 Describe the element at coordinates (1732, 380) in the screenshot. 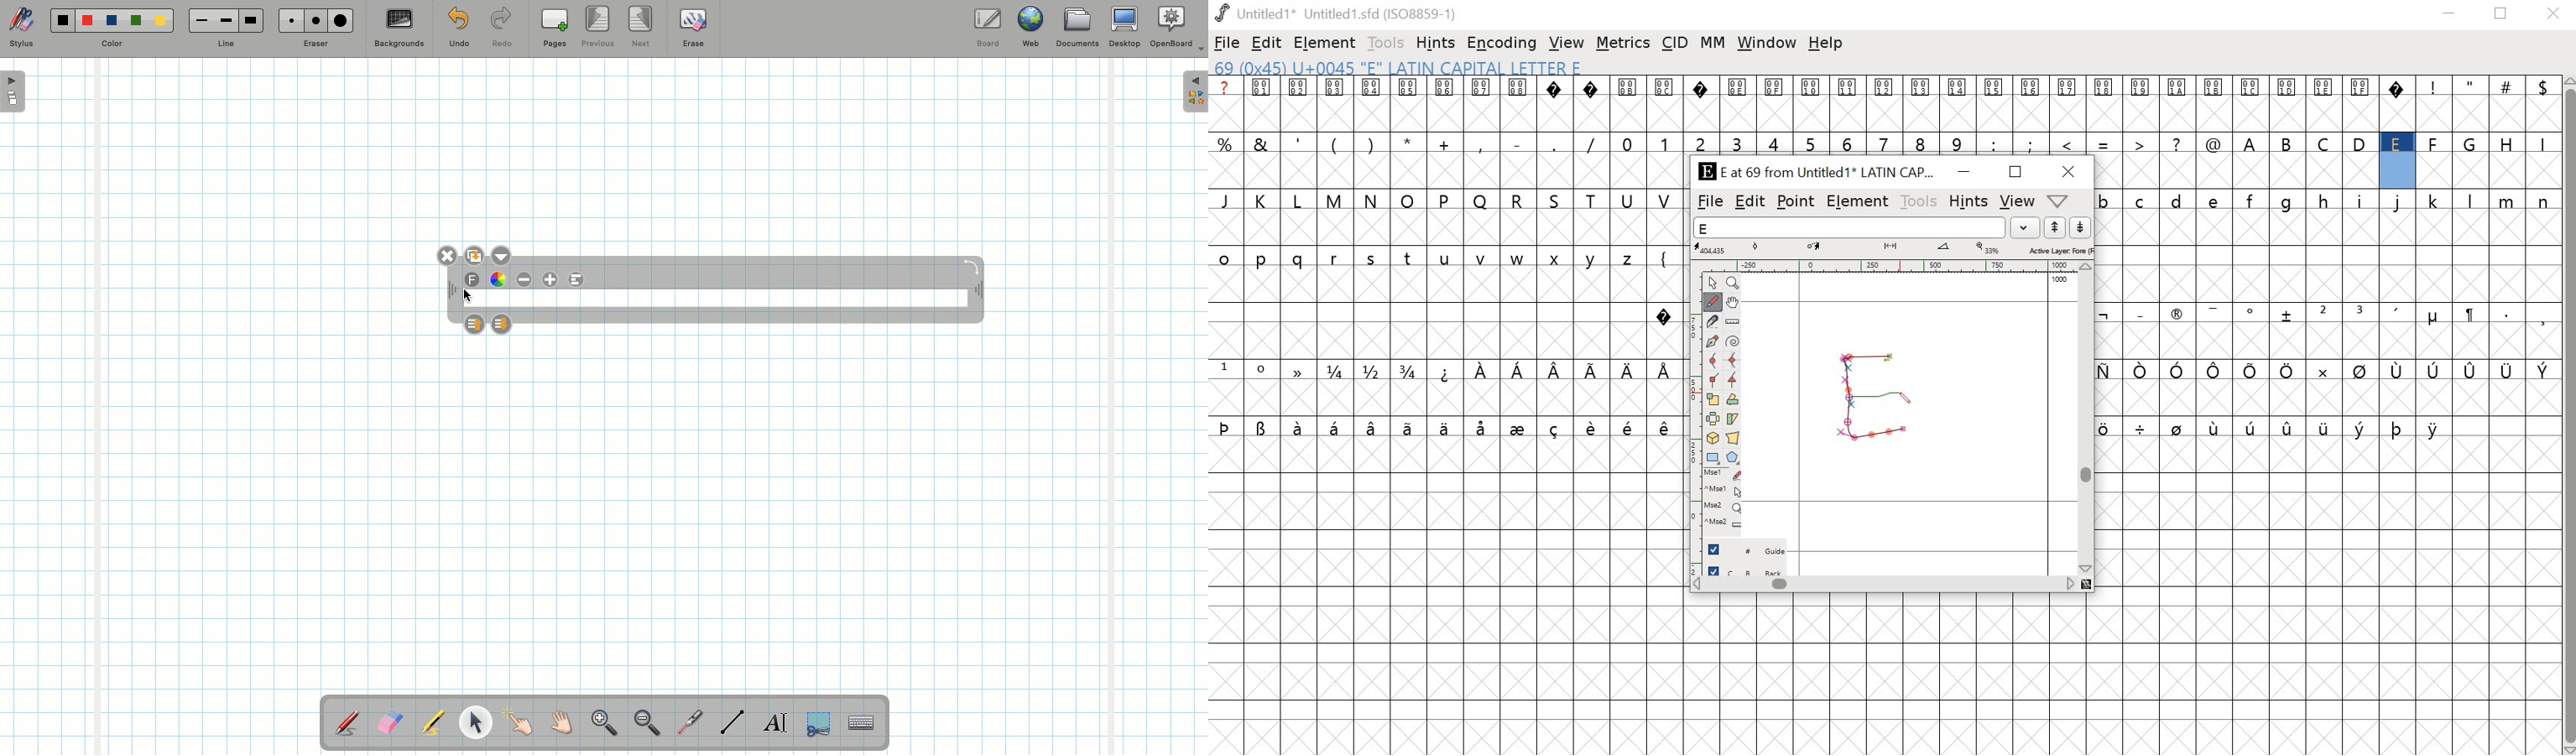

I see `Tangent` at that location.